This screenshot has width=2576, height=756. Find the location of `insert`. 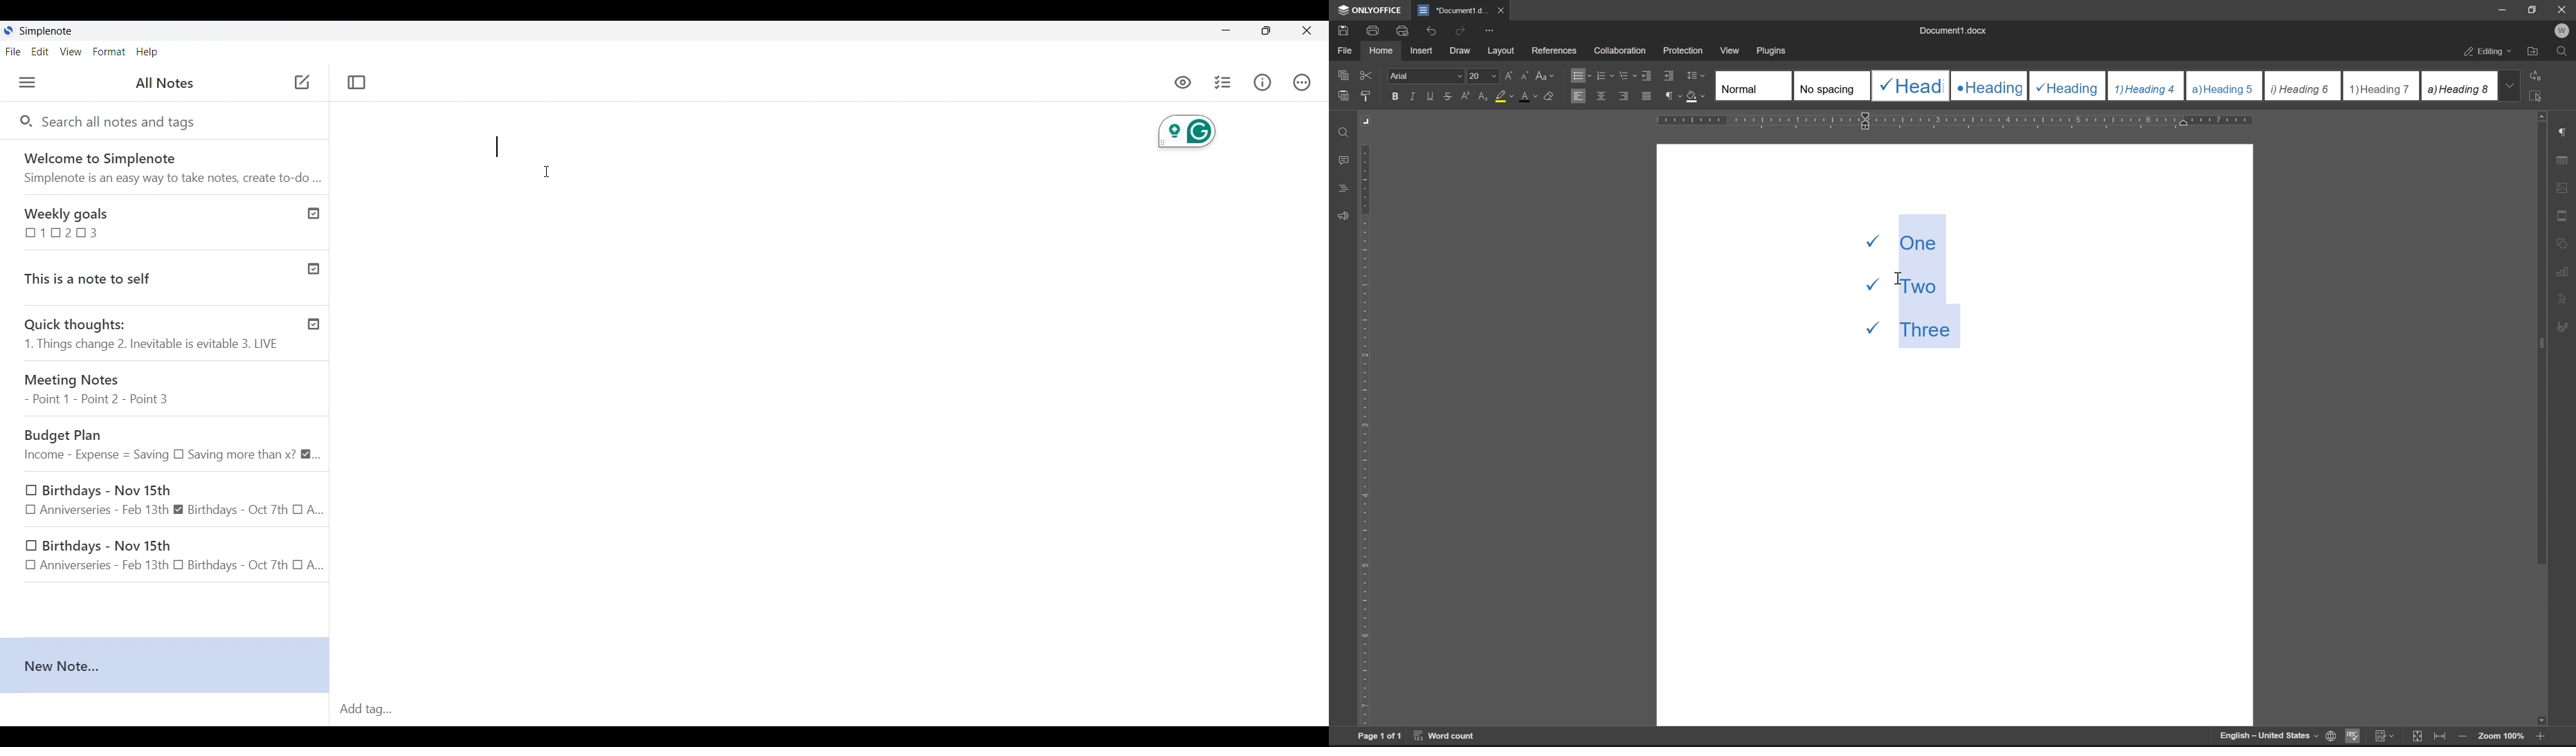

insert is located at coordinates (1421, 50).